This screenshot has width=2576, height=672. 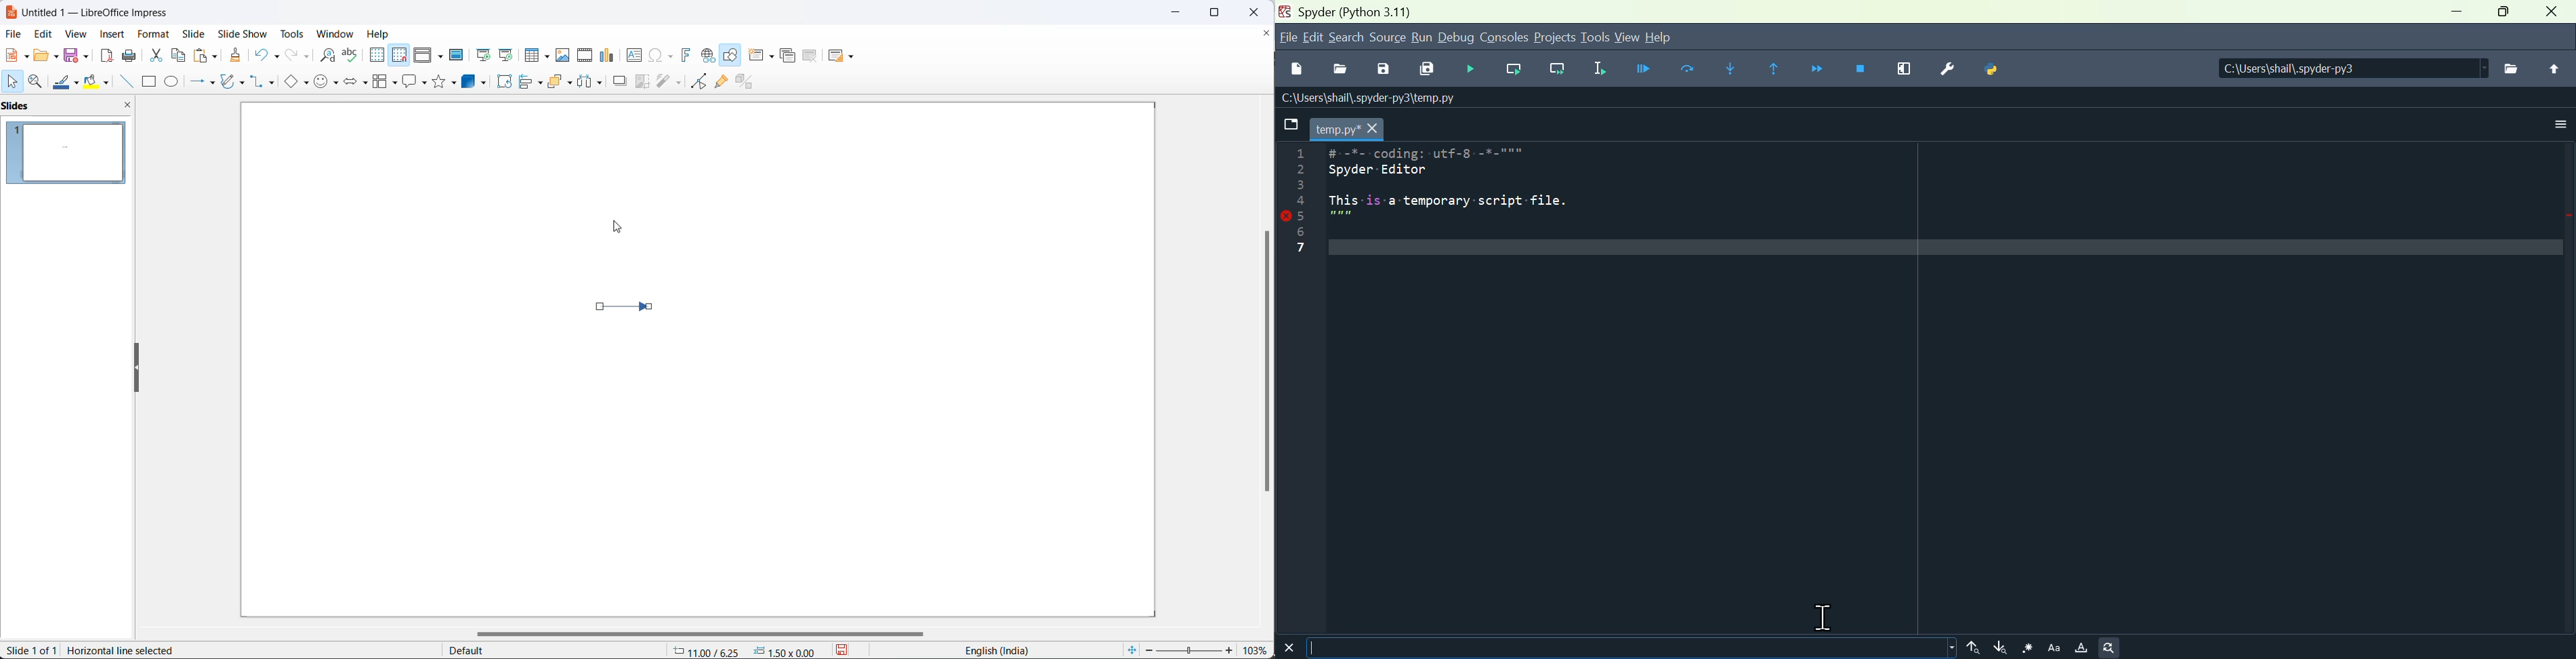 What do you see at coordinates (44, 54) in the screenshot?
I see `open options` at bounding box center [44, 54].